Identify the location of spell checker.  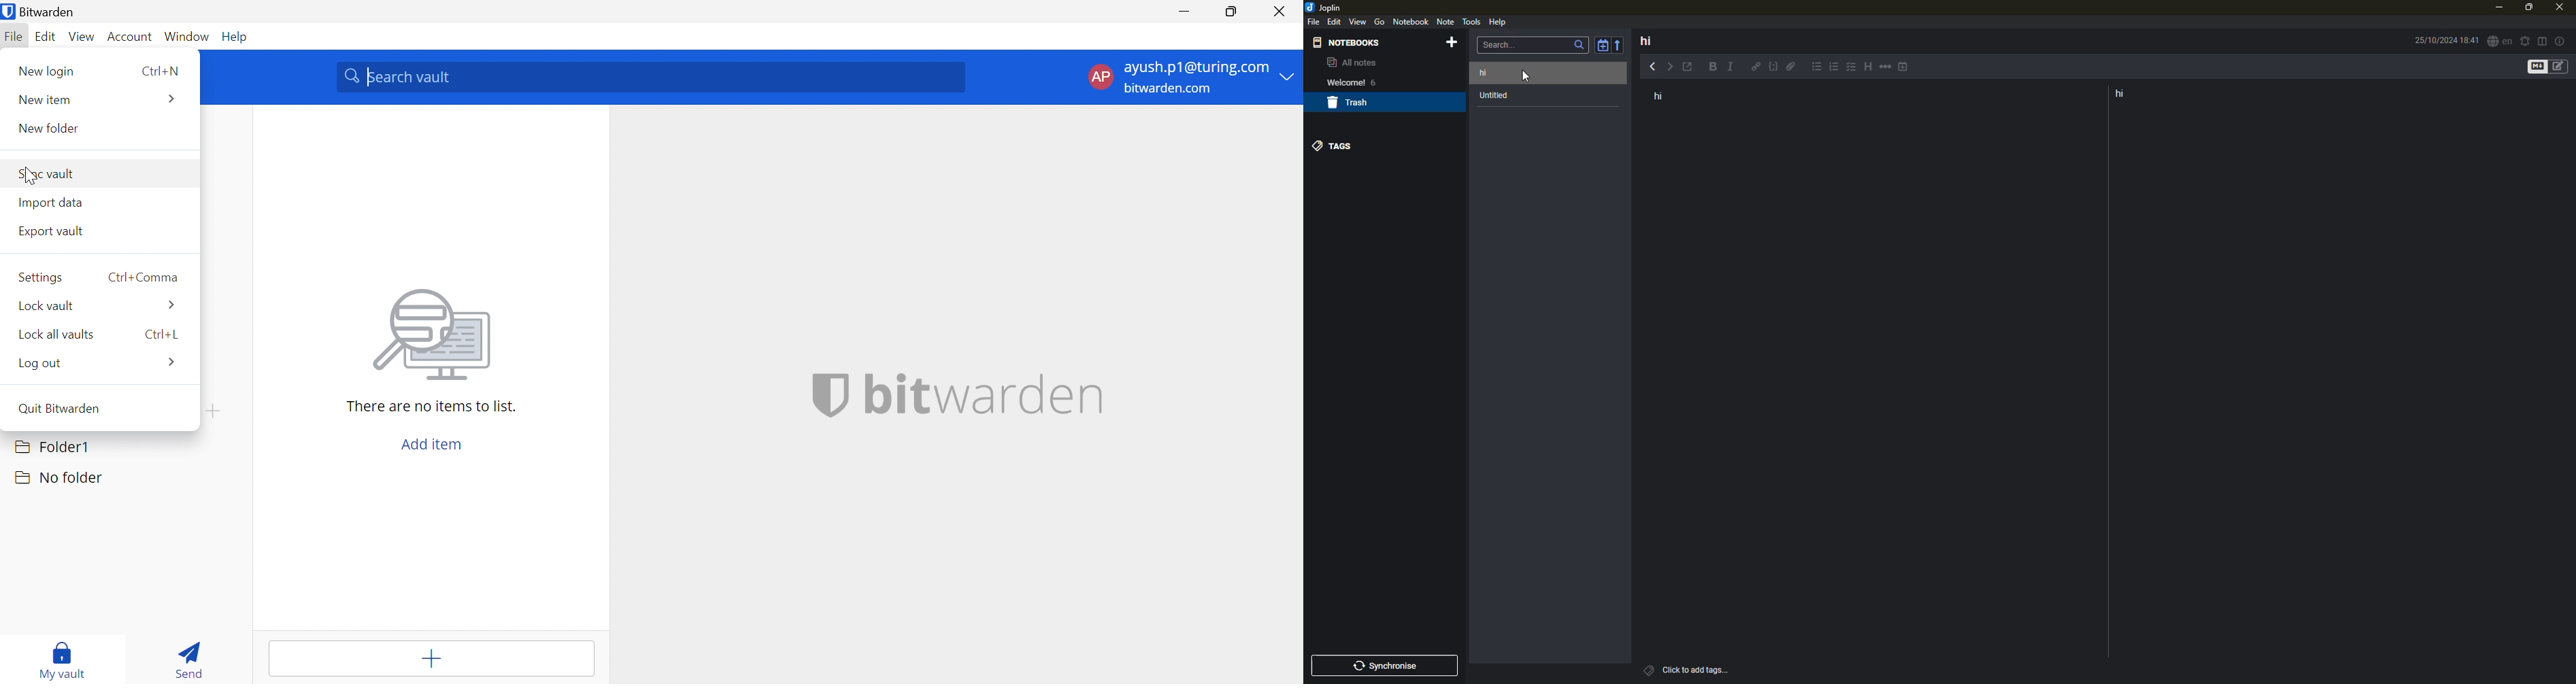
(2499, 42).